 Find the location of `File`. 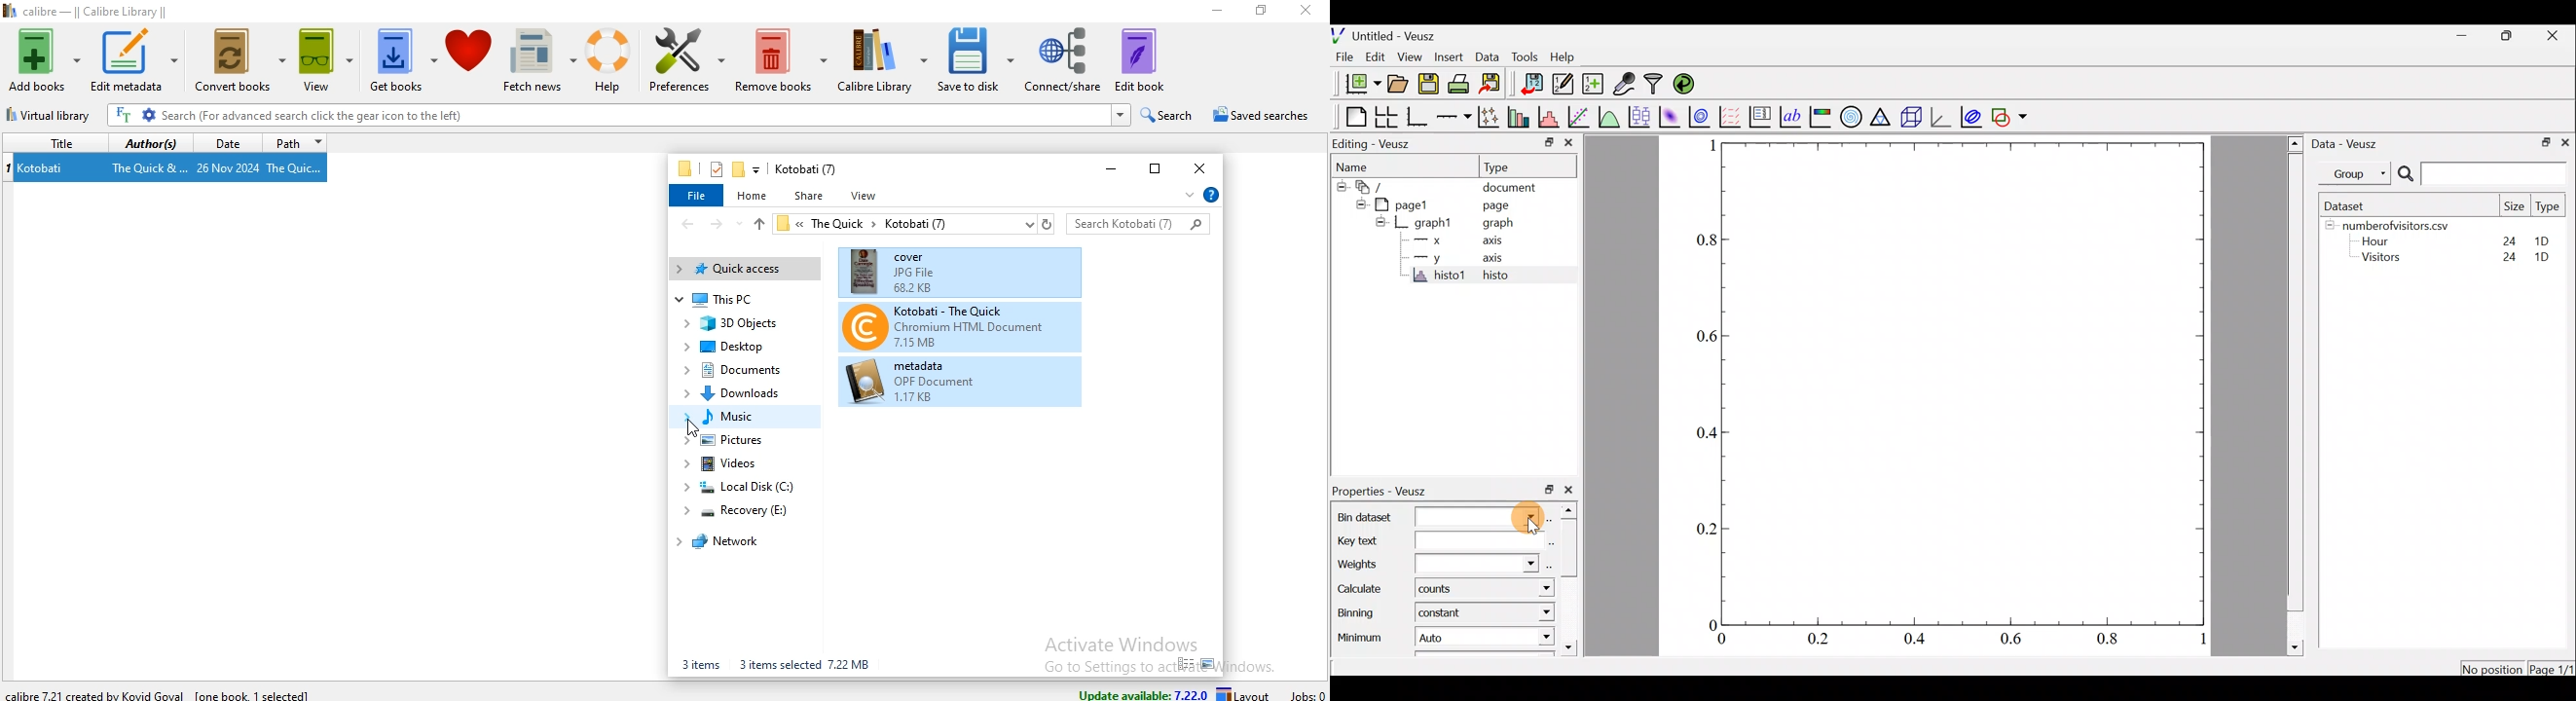

File is located at coordinates (1345, 57).